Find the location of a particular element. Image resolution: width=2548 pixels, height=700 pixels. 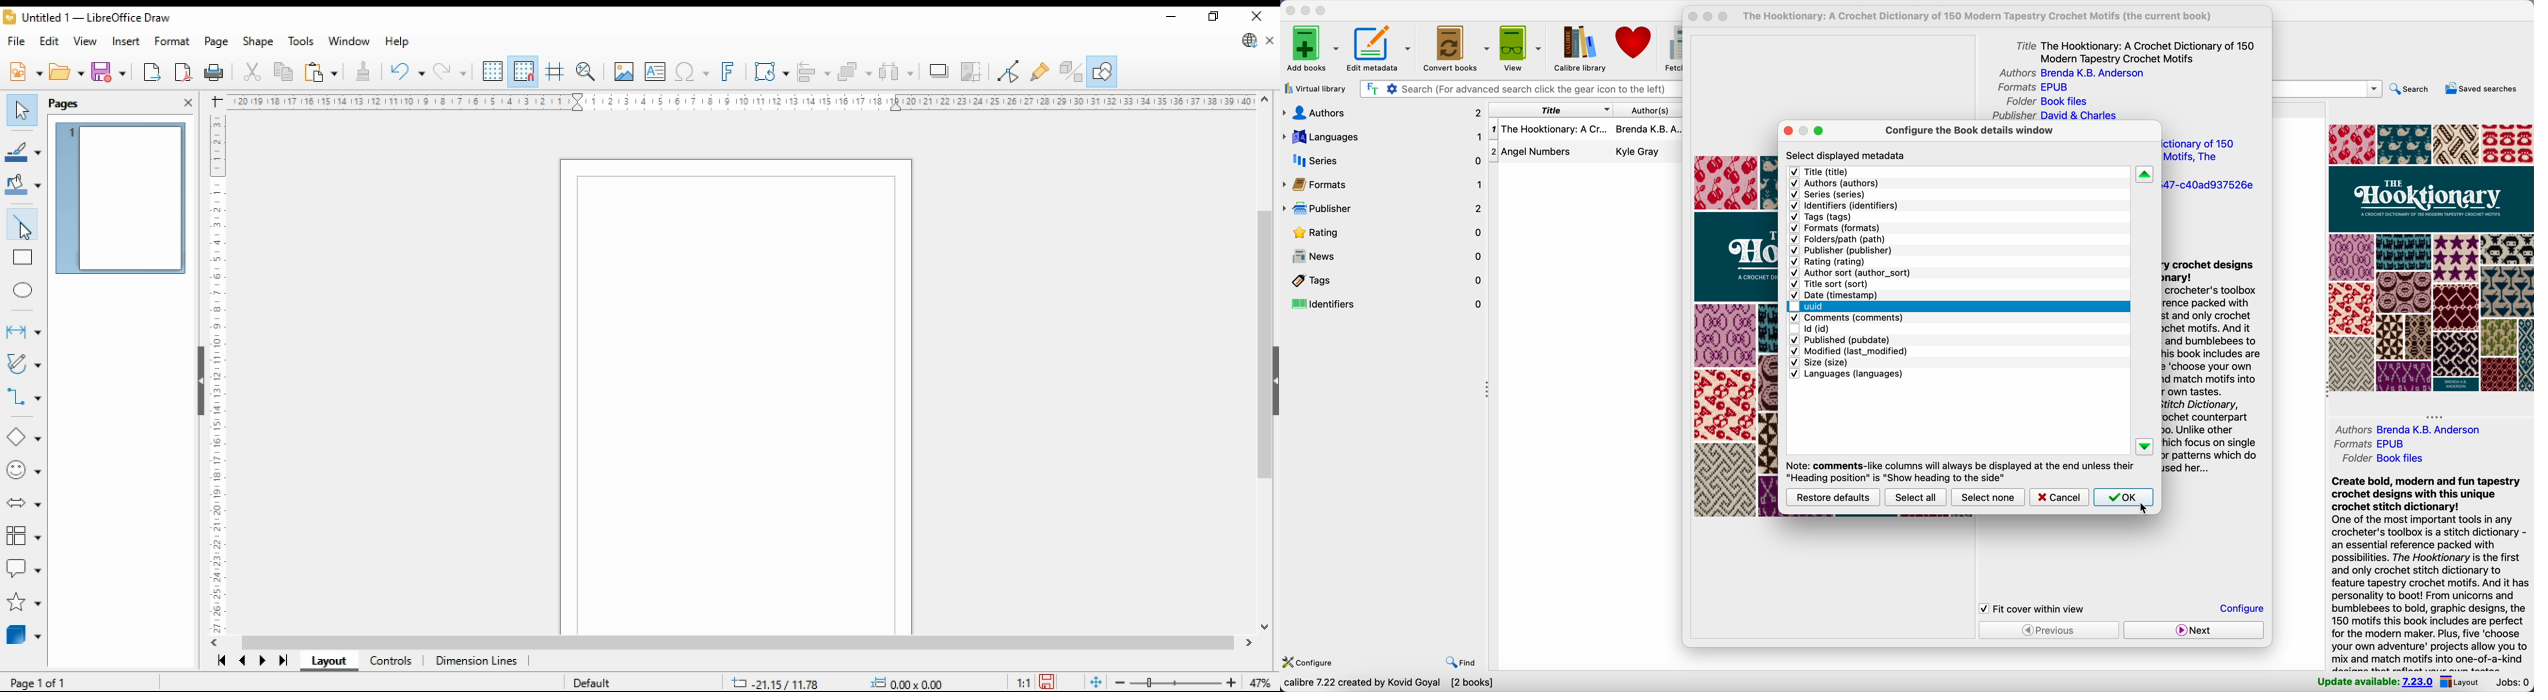

open is located at coordinates (66, 73).